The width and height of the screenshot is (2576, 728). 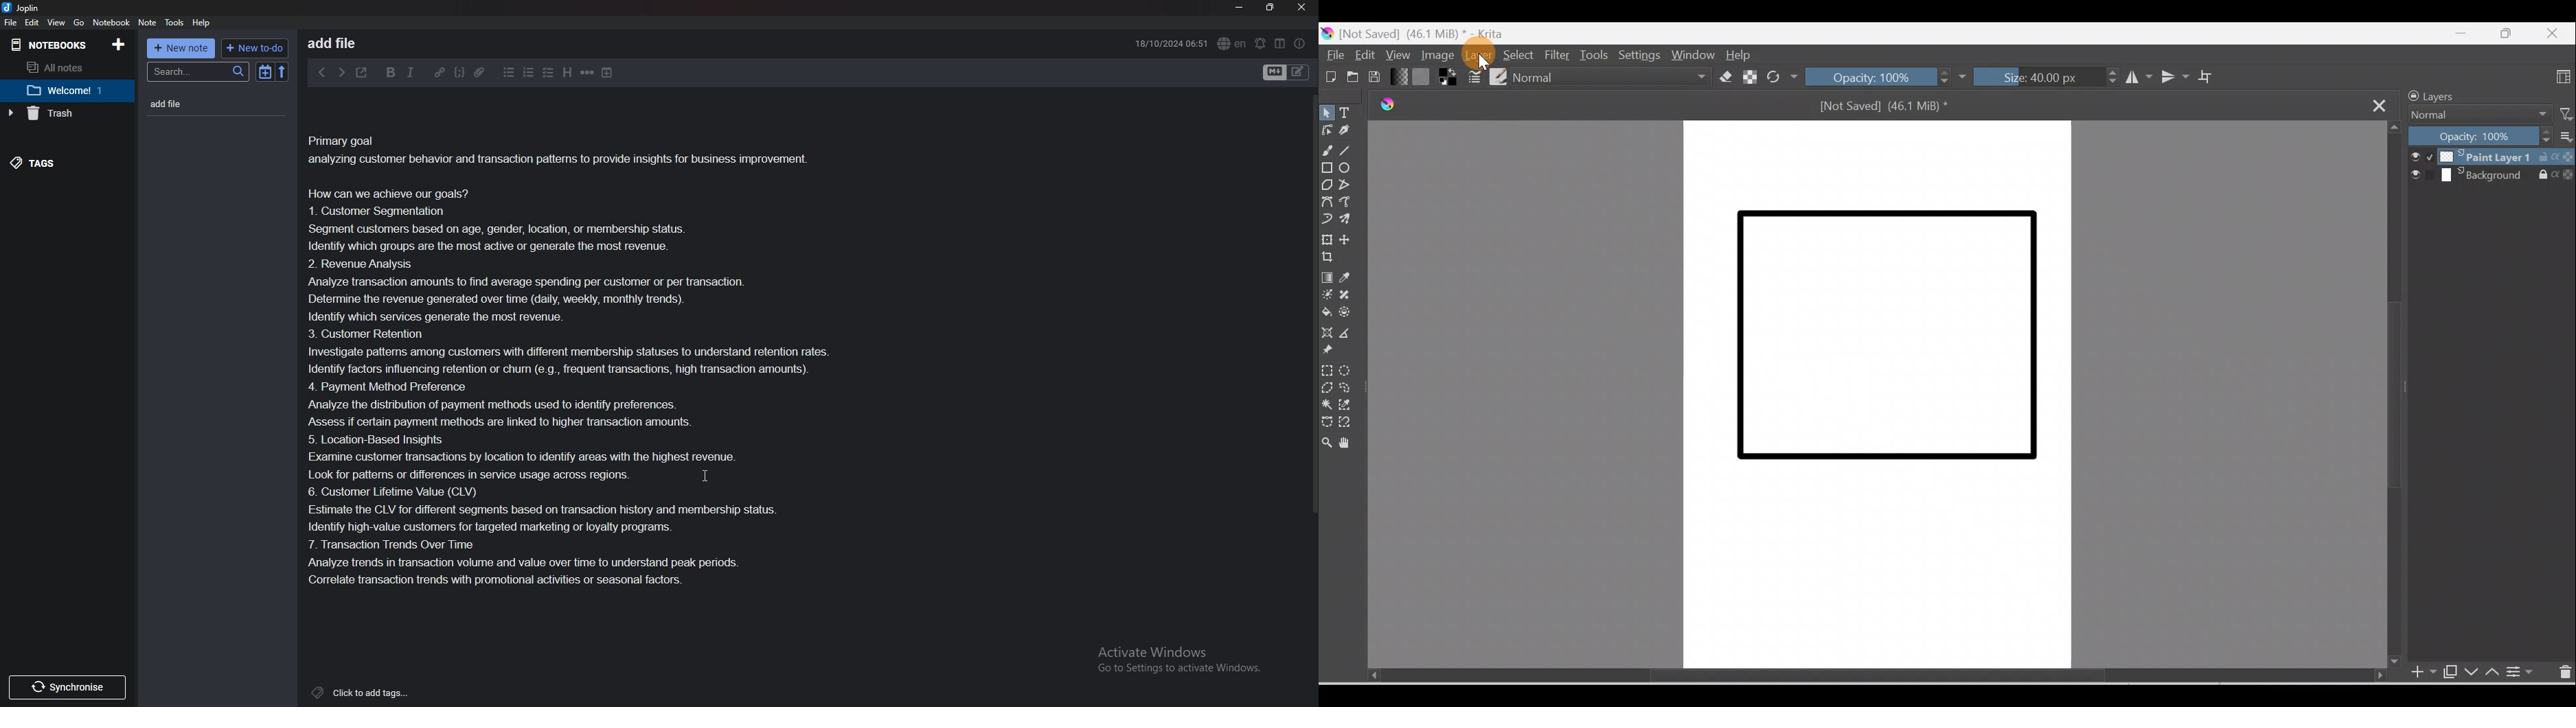 What do you see at coordinates (64, 90) in the screenshot?
I see `Notebook` at bounding box center [64, 90].